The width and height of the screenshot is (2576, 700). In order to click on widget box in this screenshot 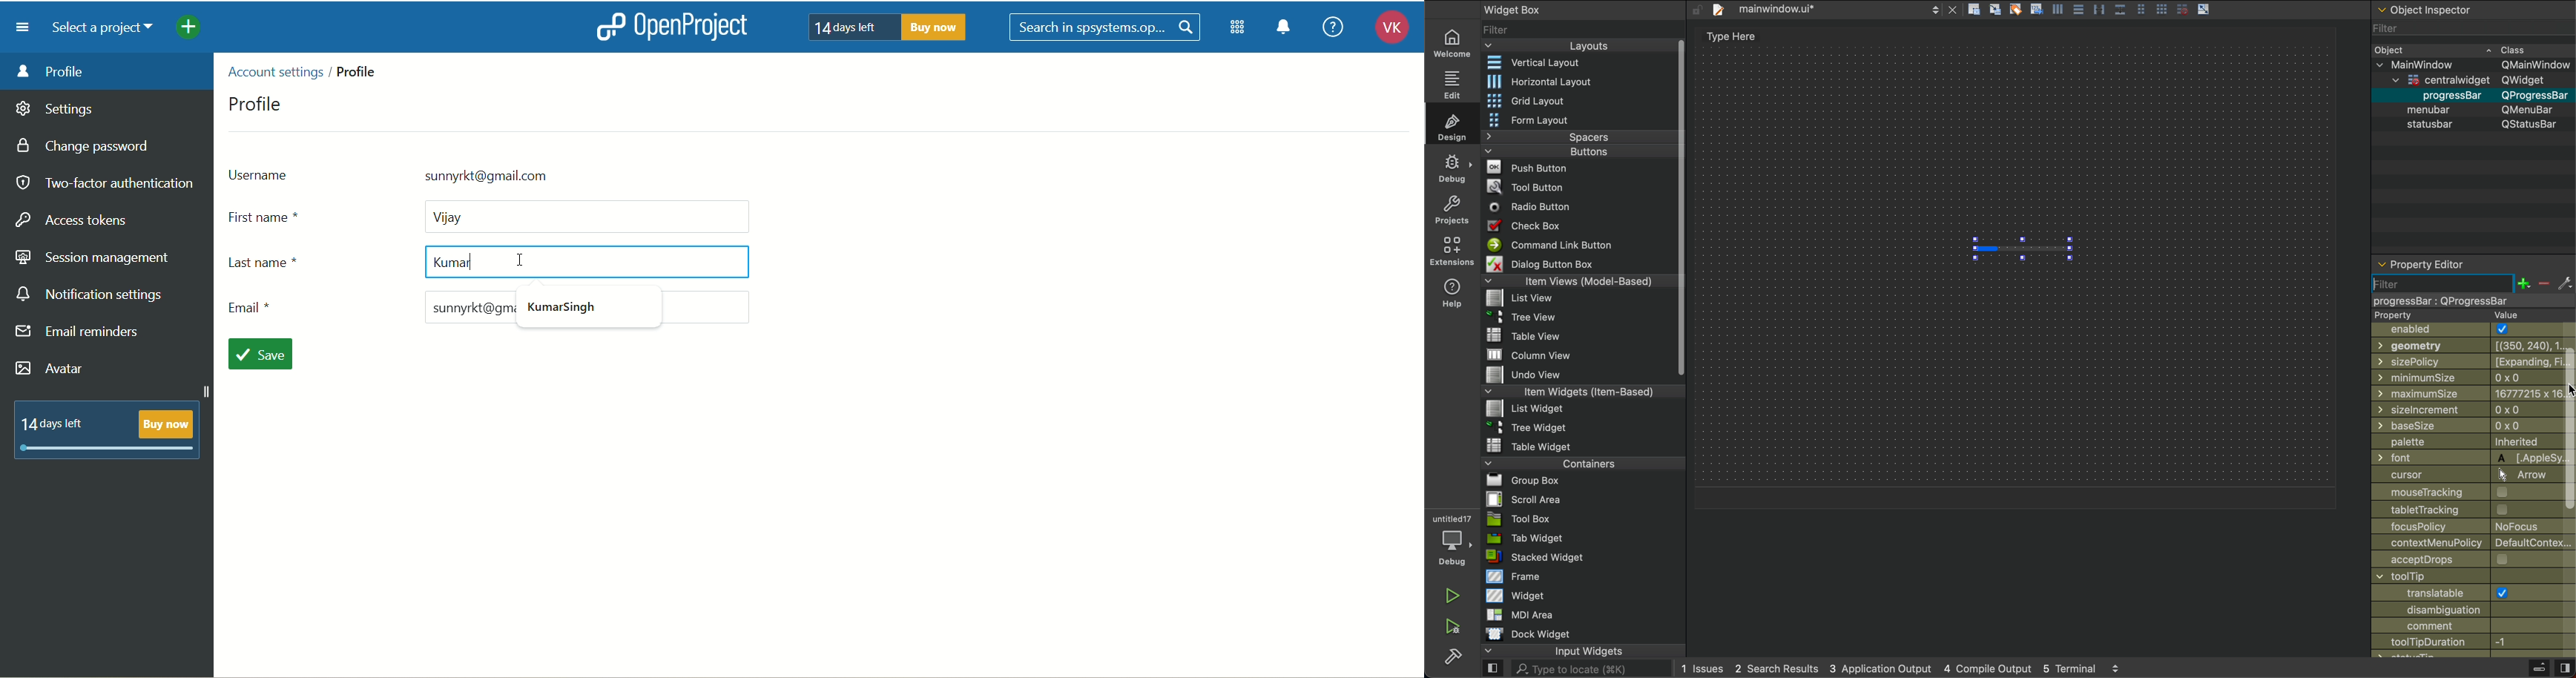, I will do `click(1540, 9)`.